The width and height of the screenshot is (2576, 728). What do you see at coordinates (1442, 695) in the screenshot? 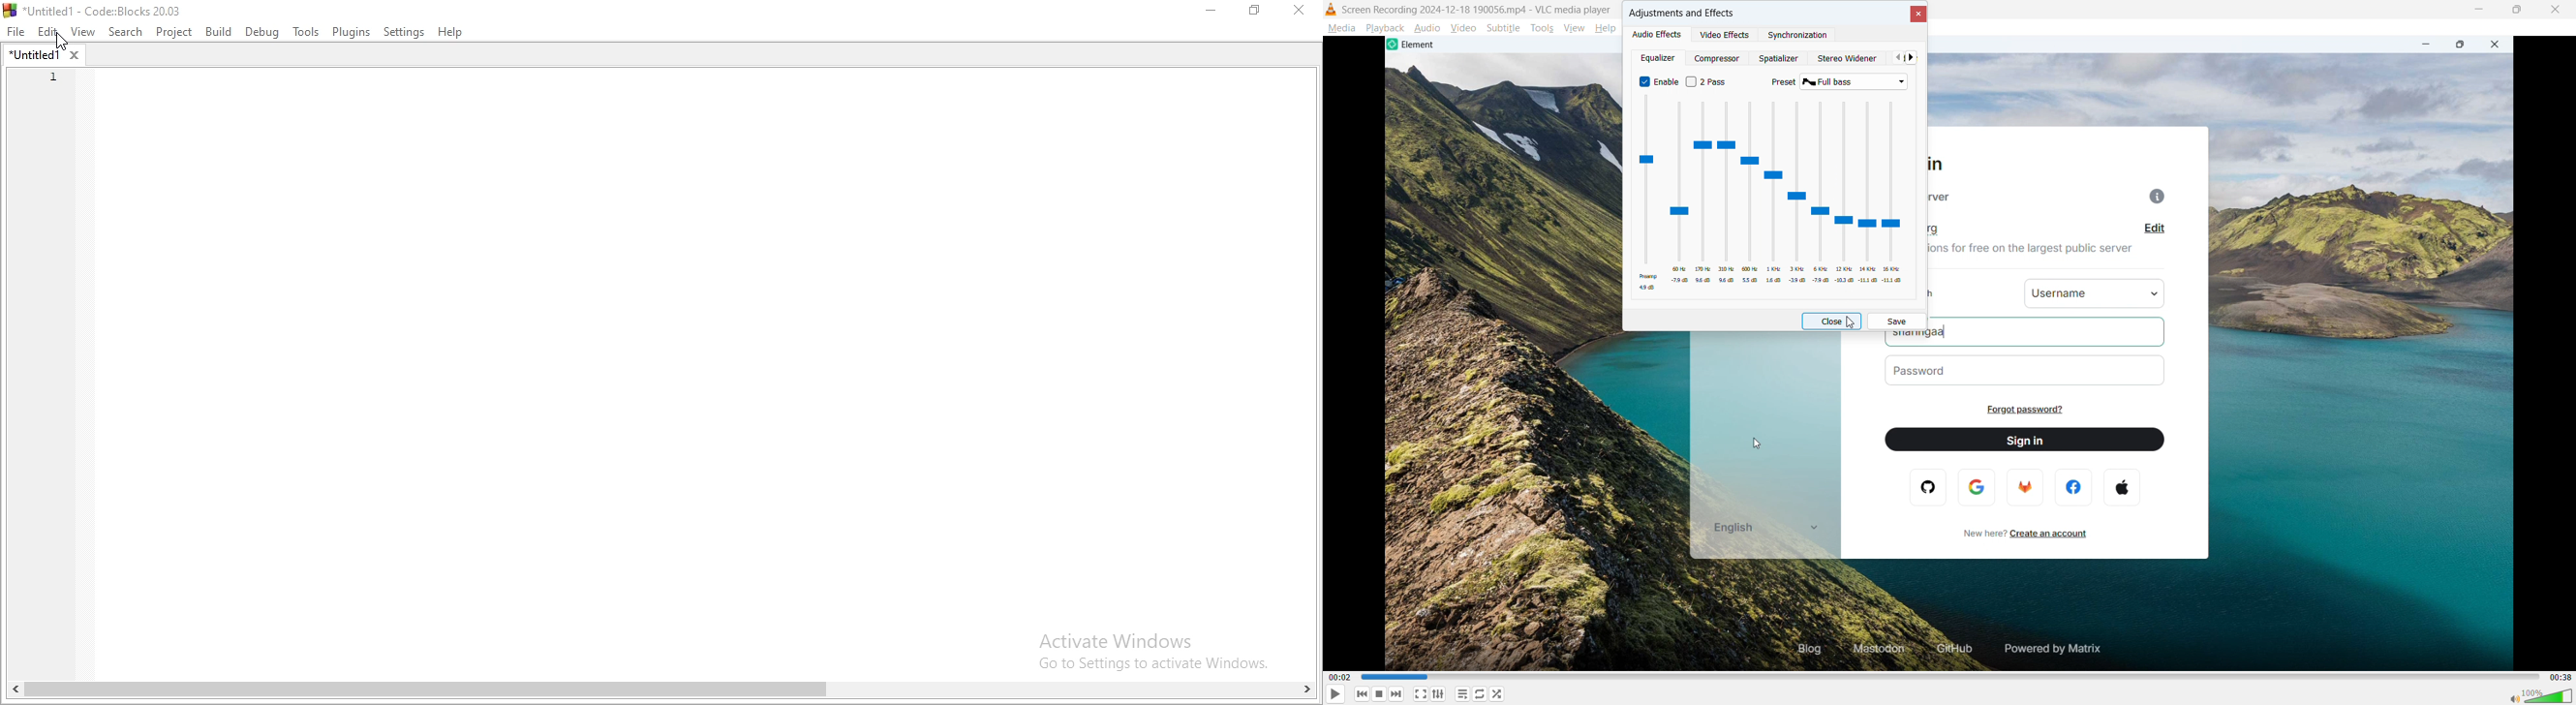
I see `Show advanced settings ` at bounding box center [1442, 695].